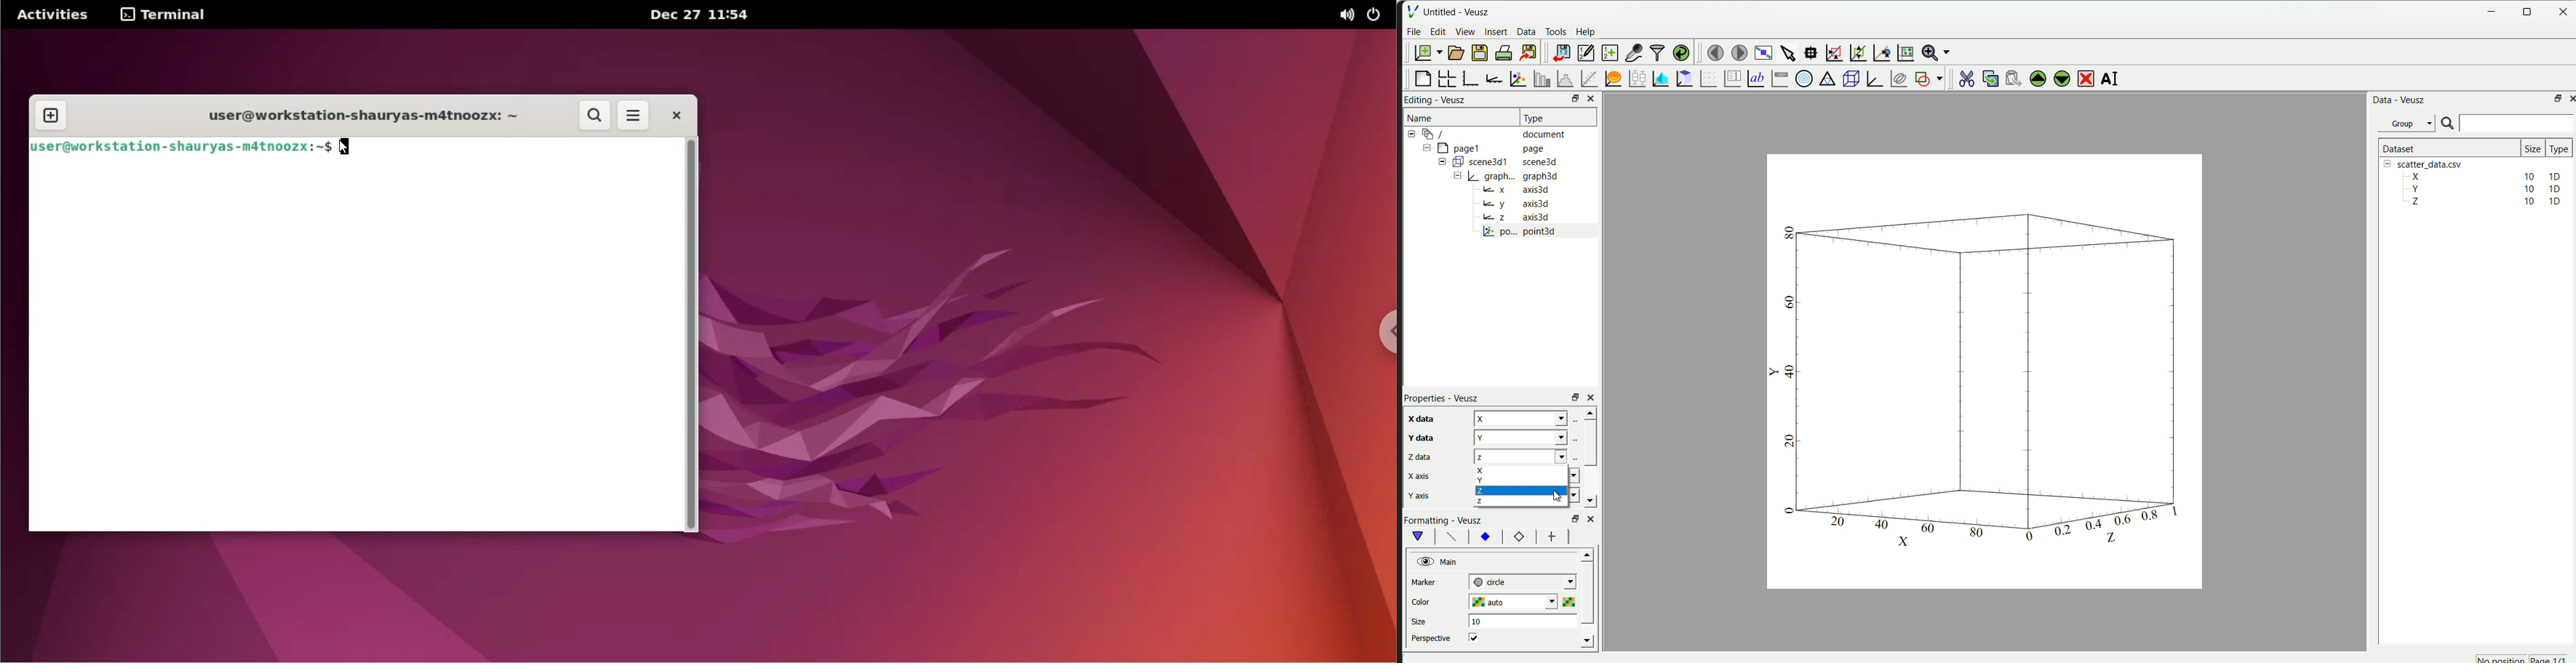 Image resolution: width=2576 pixels, height=672 pixels. Describe the element at coordinates (1501, 161) in the screenshot. I see `= ( scene3d1  scene3d` at that location.